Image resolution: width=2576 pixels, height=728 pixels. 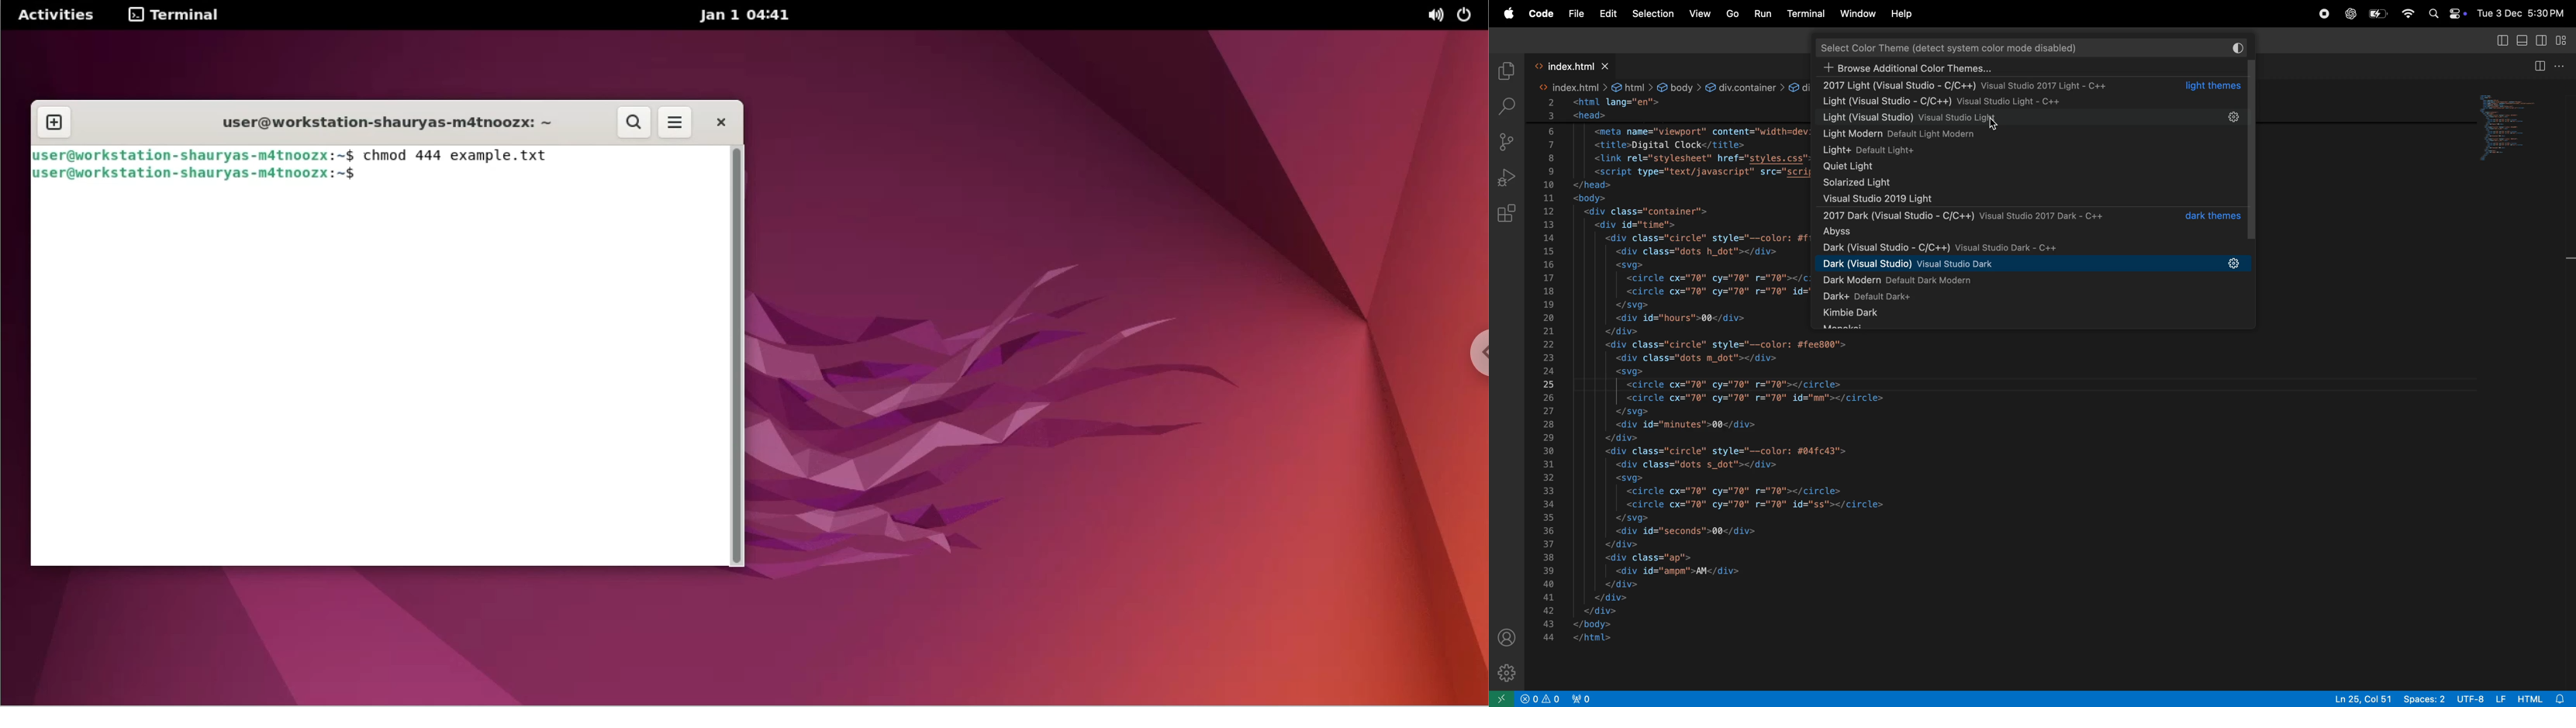 I want to click on window, so click(x=1857, y=15).